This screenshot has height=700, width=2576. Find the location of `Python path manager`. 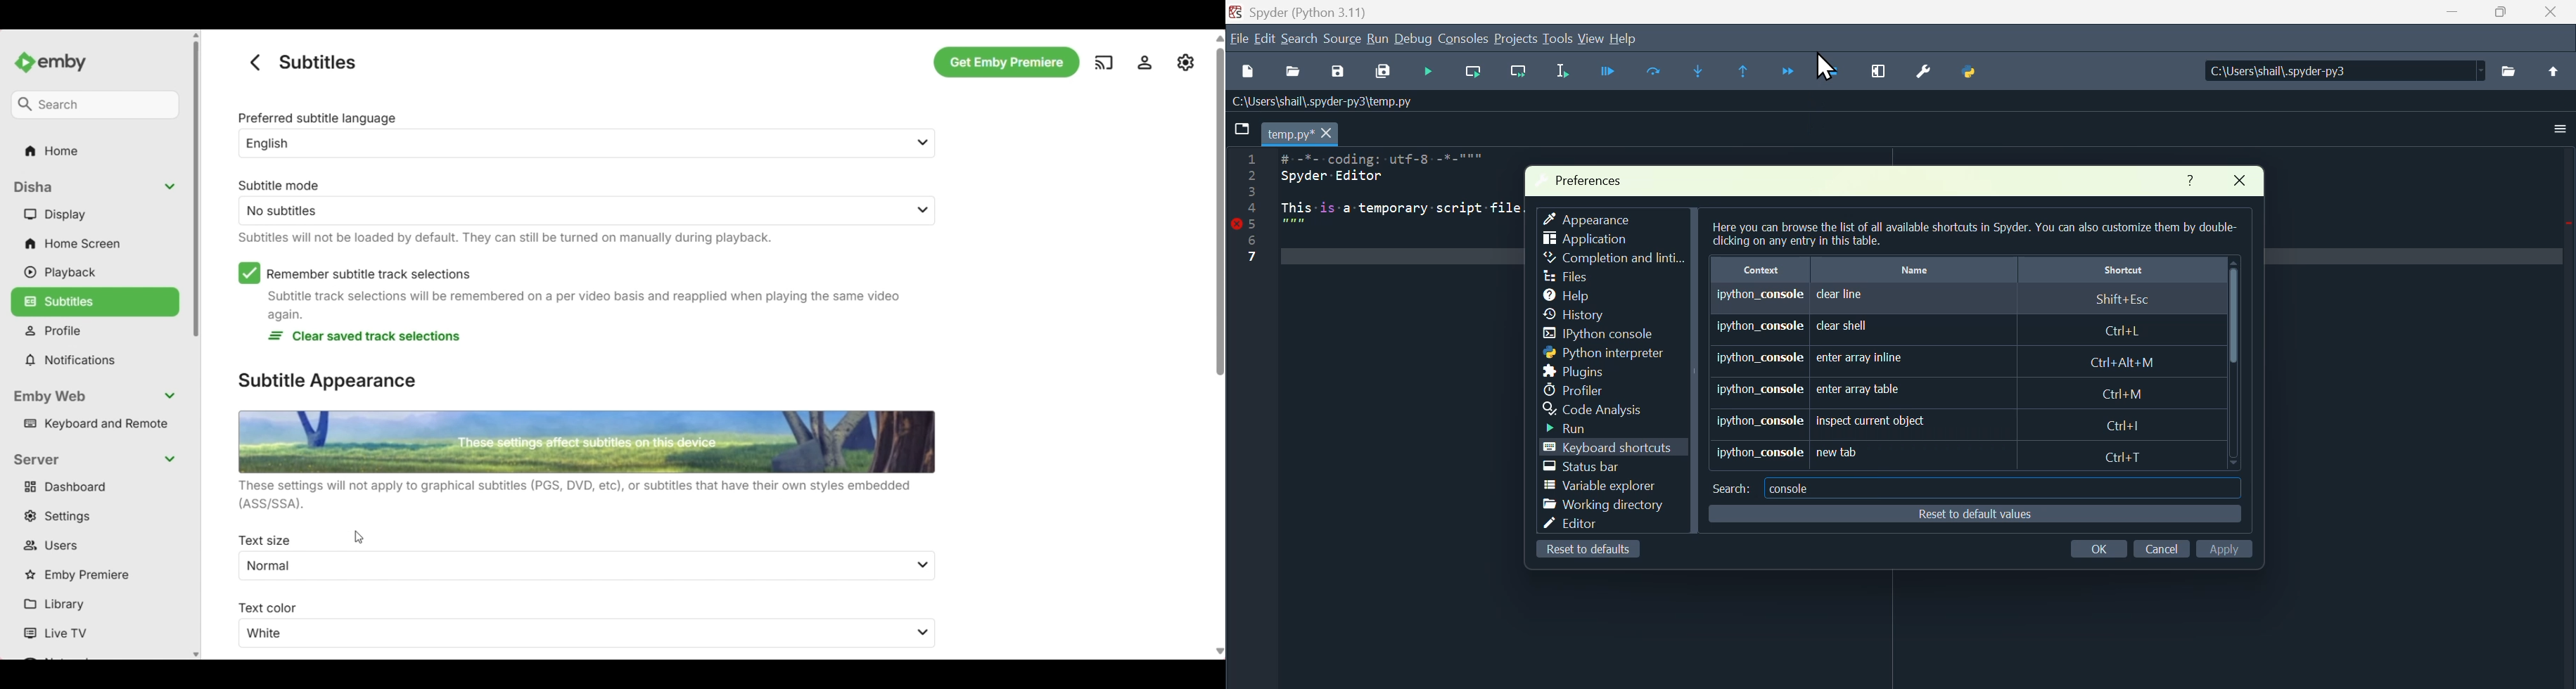

Python path manager is located at coordinates (1982, 73).